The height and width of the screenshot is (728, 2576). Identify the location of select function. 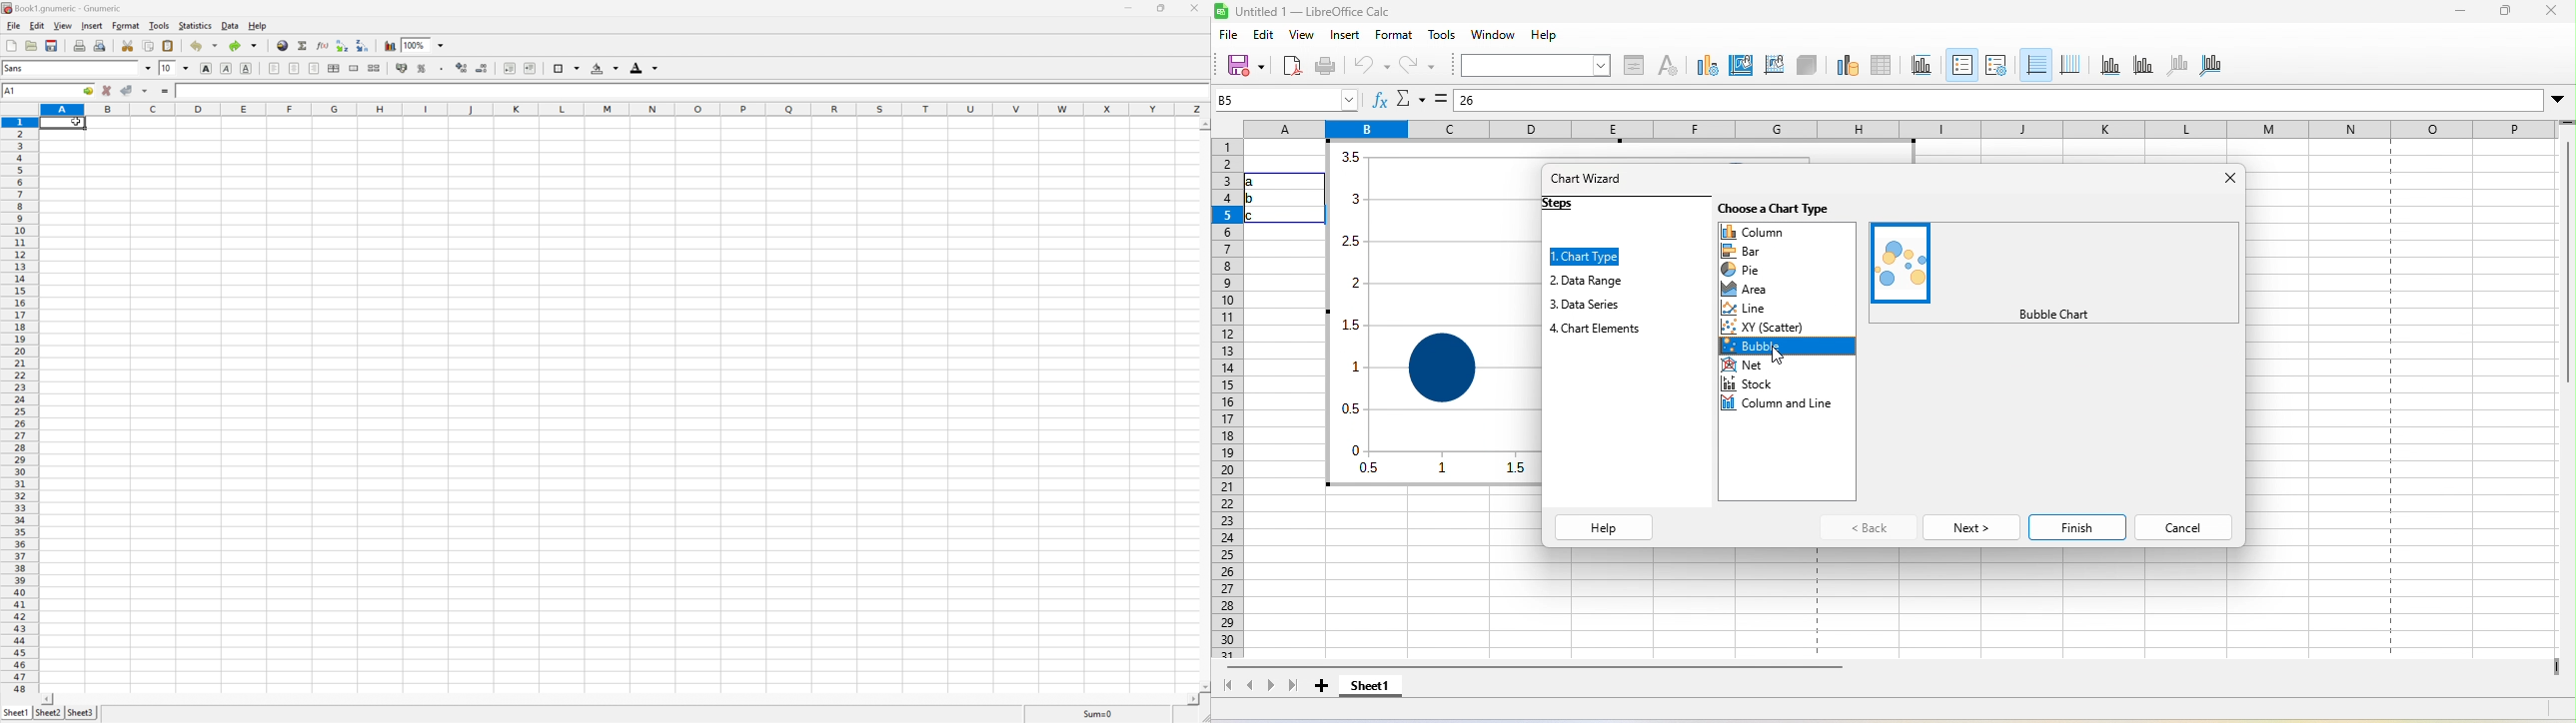
(1411, 99).